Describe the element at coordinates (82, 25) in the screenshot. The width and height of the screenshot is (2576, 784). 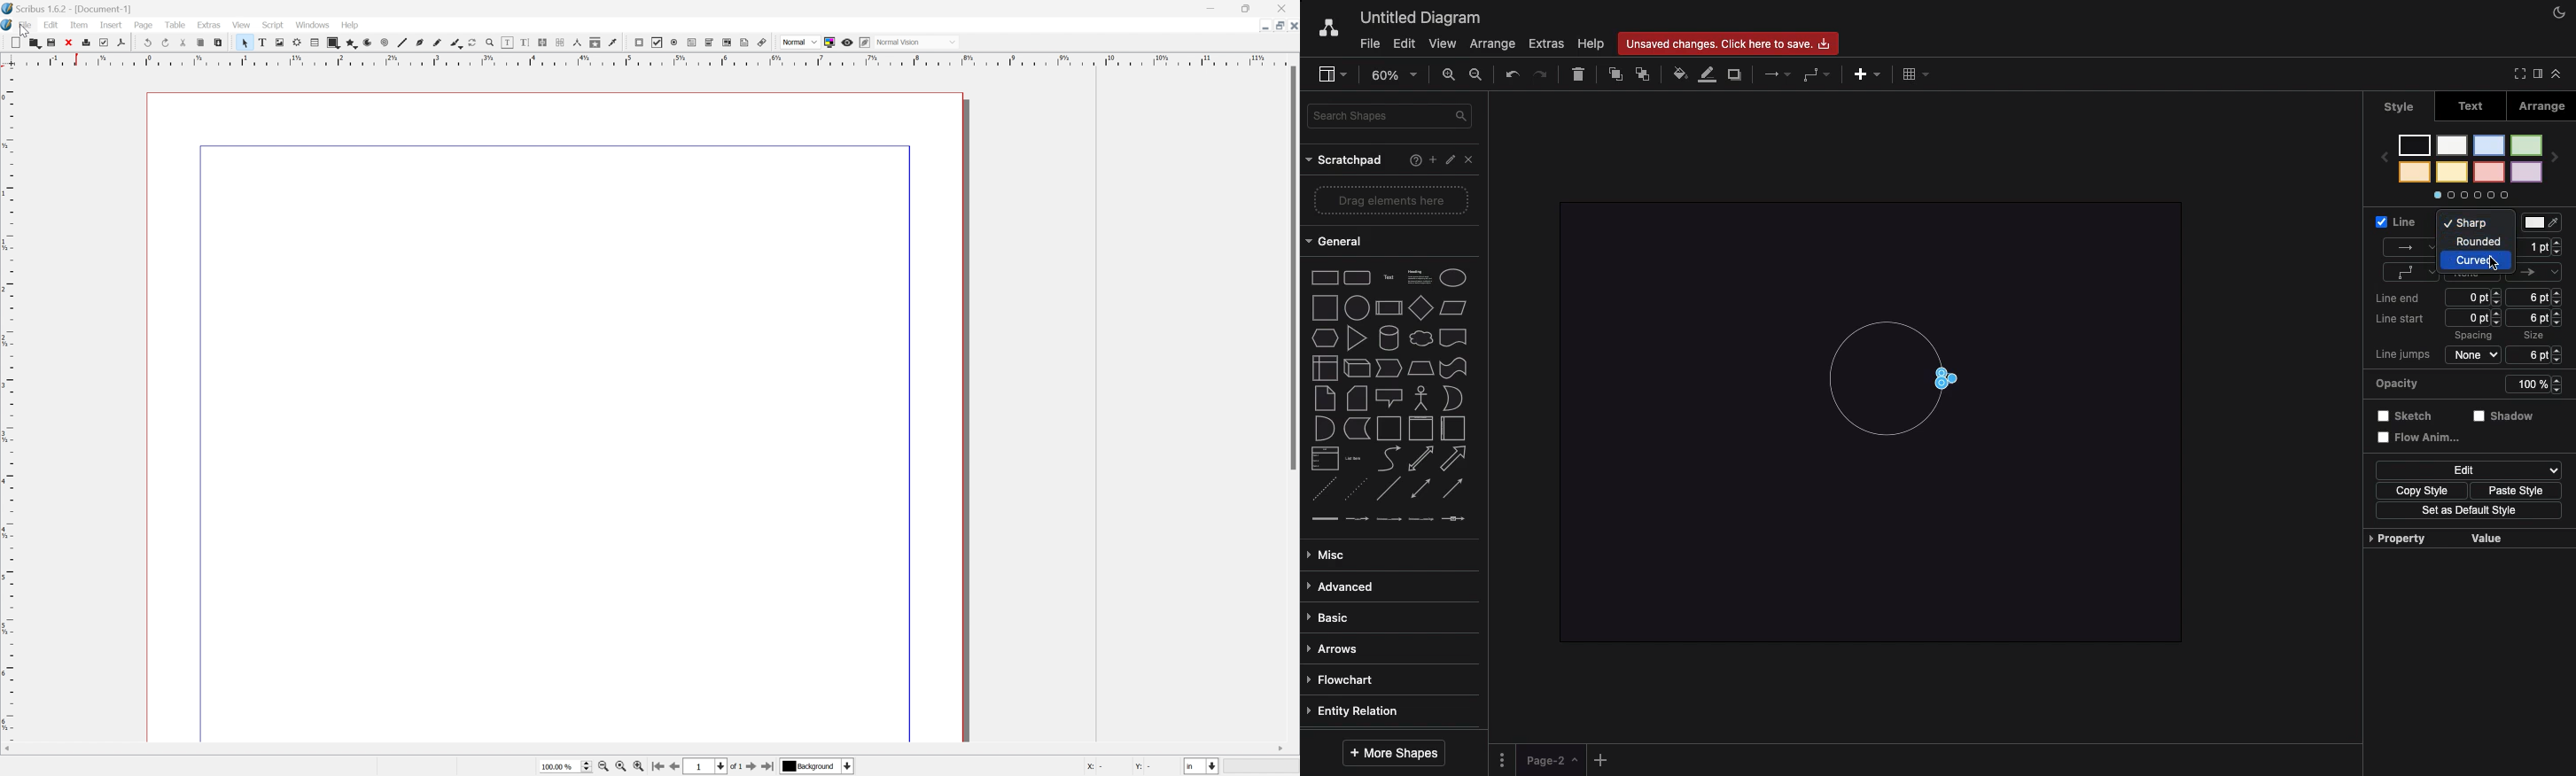
I see `Item` at that location.